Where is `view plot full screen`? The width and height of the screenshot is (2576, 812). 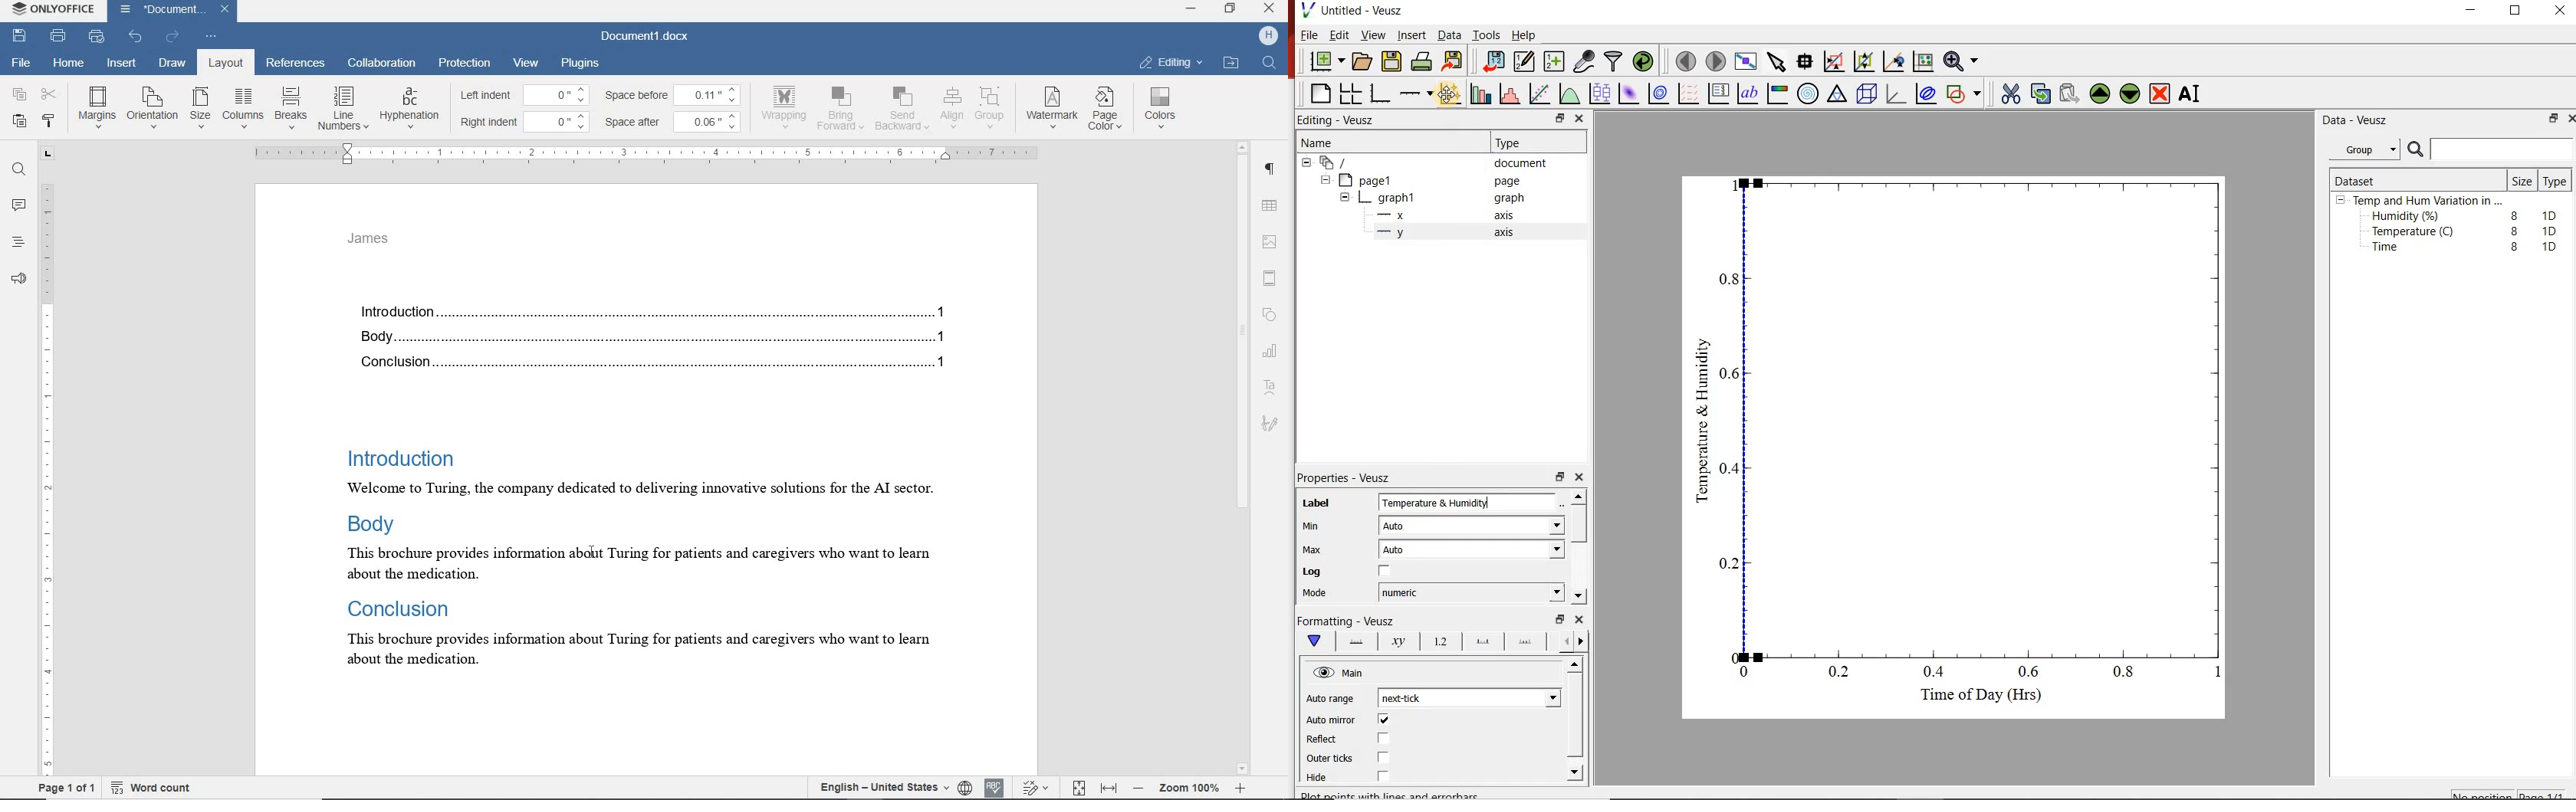 view plot full screen is located at coordinates (1746, 62).